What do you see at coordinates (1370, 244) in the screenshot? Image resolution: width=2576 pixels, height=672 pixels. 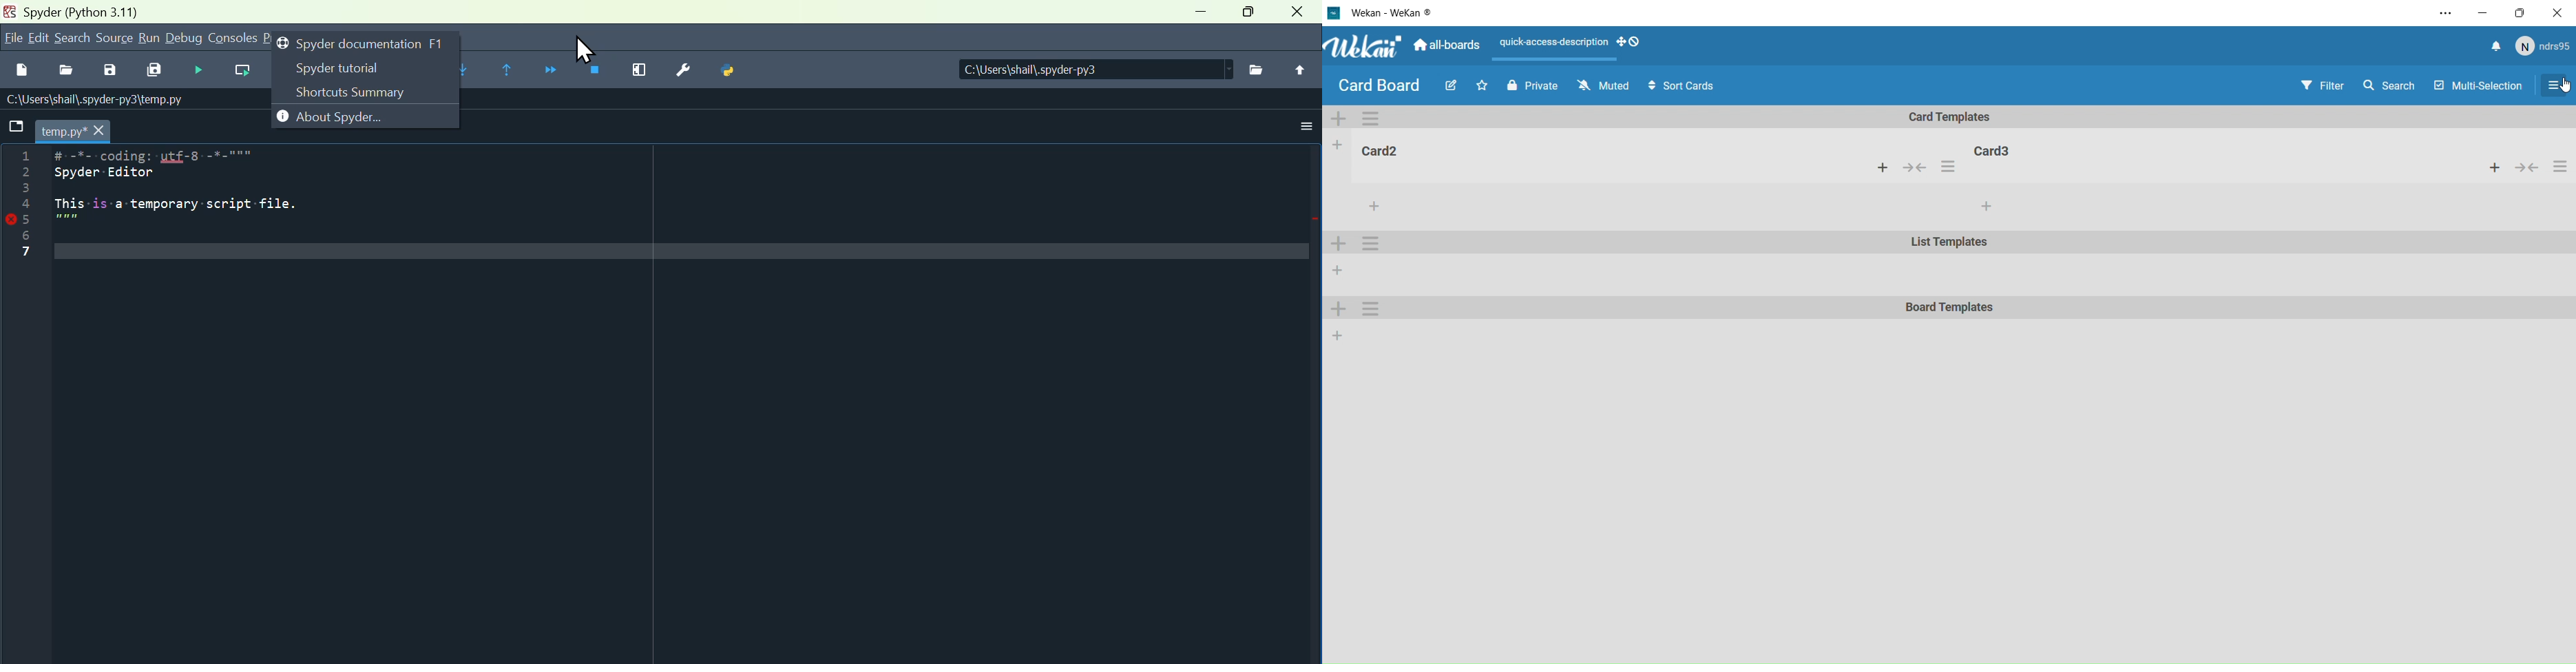 I see `` at bounding box center [1370, 244].